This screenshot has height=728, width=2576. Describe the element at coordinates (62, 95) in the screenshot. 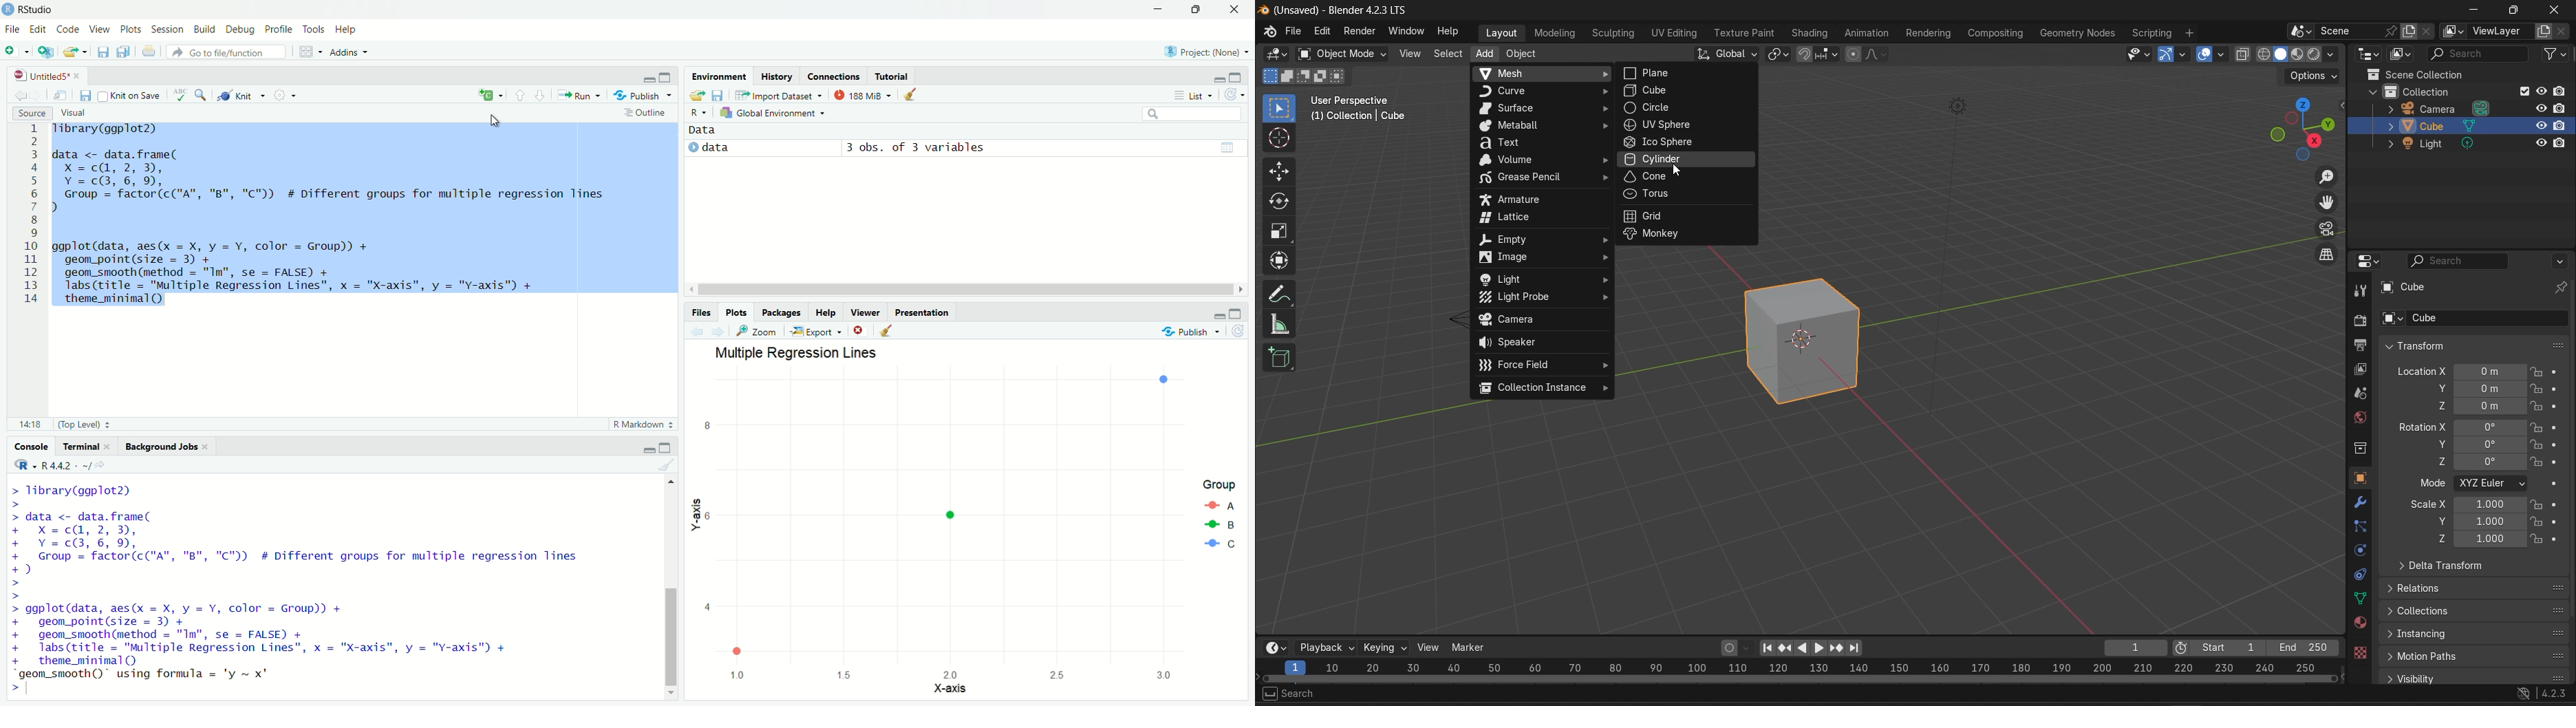

I see `move` at that location.